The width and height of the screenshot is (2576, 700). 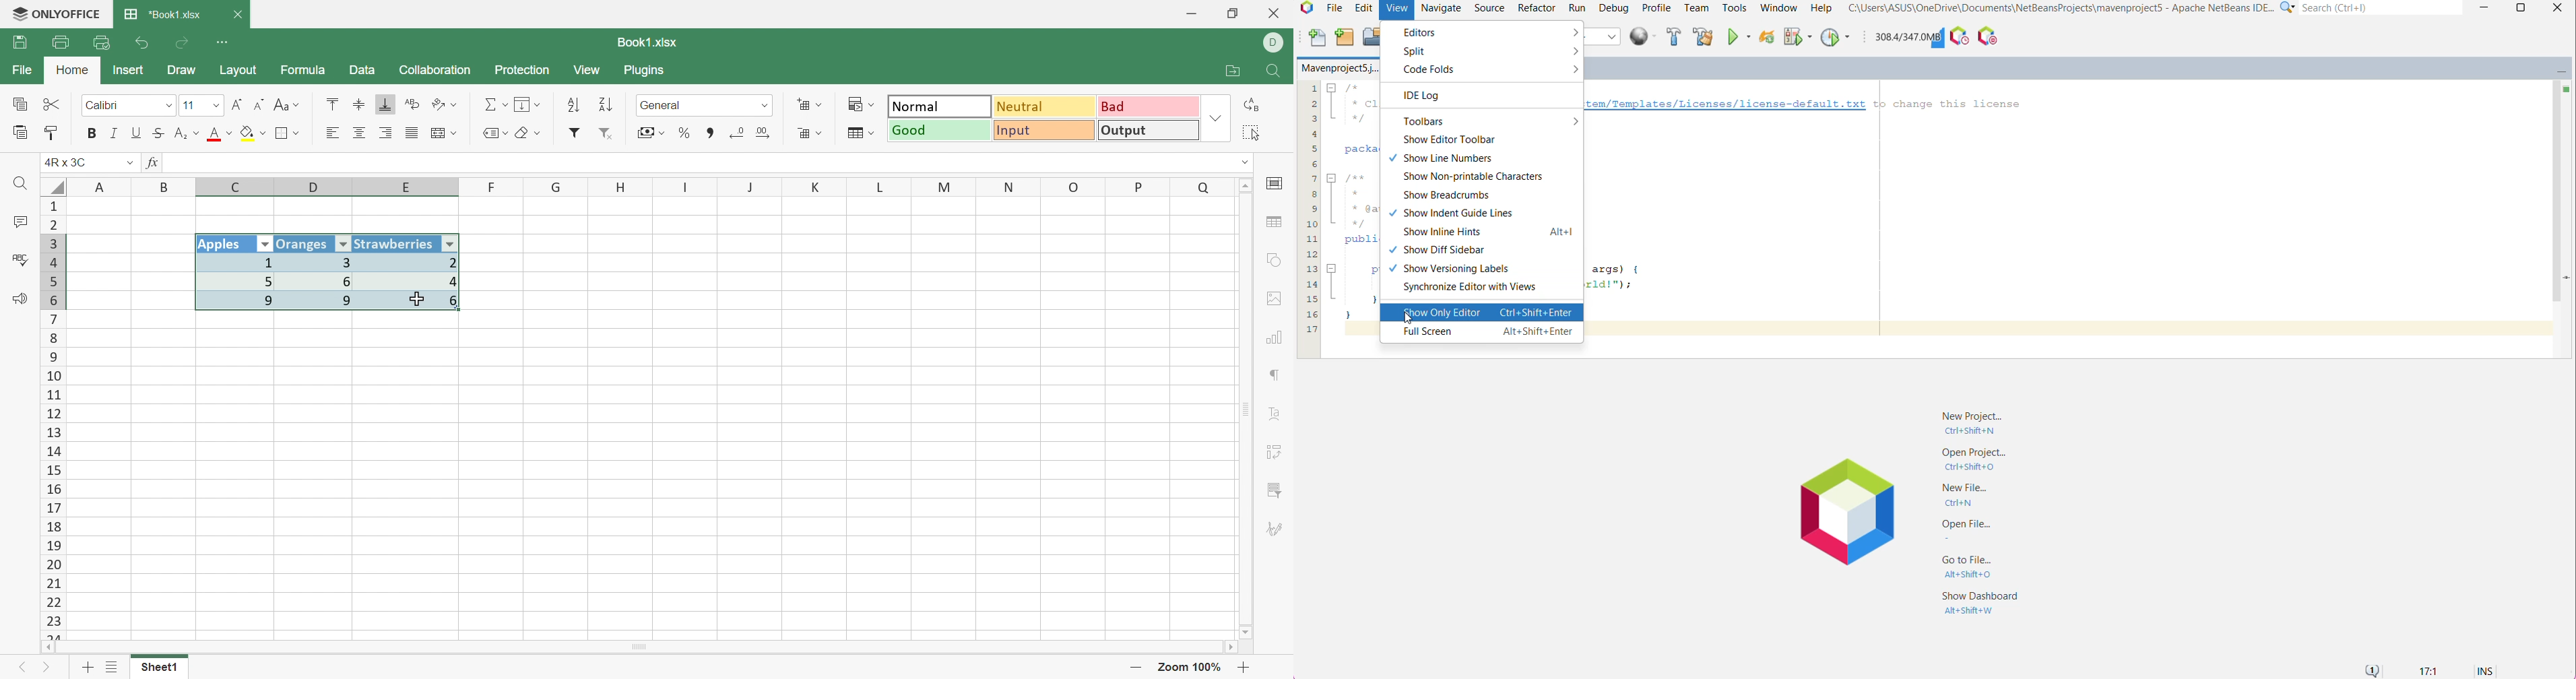 What do you see at coordinates (49, 647) in the screenshot?
I see `Scroll left` at bounding box center [49, 647].